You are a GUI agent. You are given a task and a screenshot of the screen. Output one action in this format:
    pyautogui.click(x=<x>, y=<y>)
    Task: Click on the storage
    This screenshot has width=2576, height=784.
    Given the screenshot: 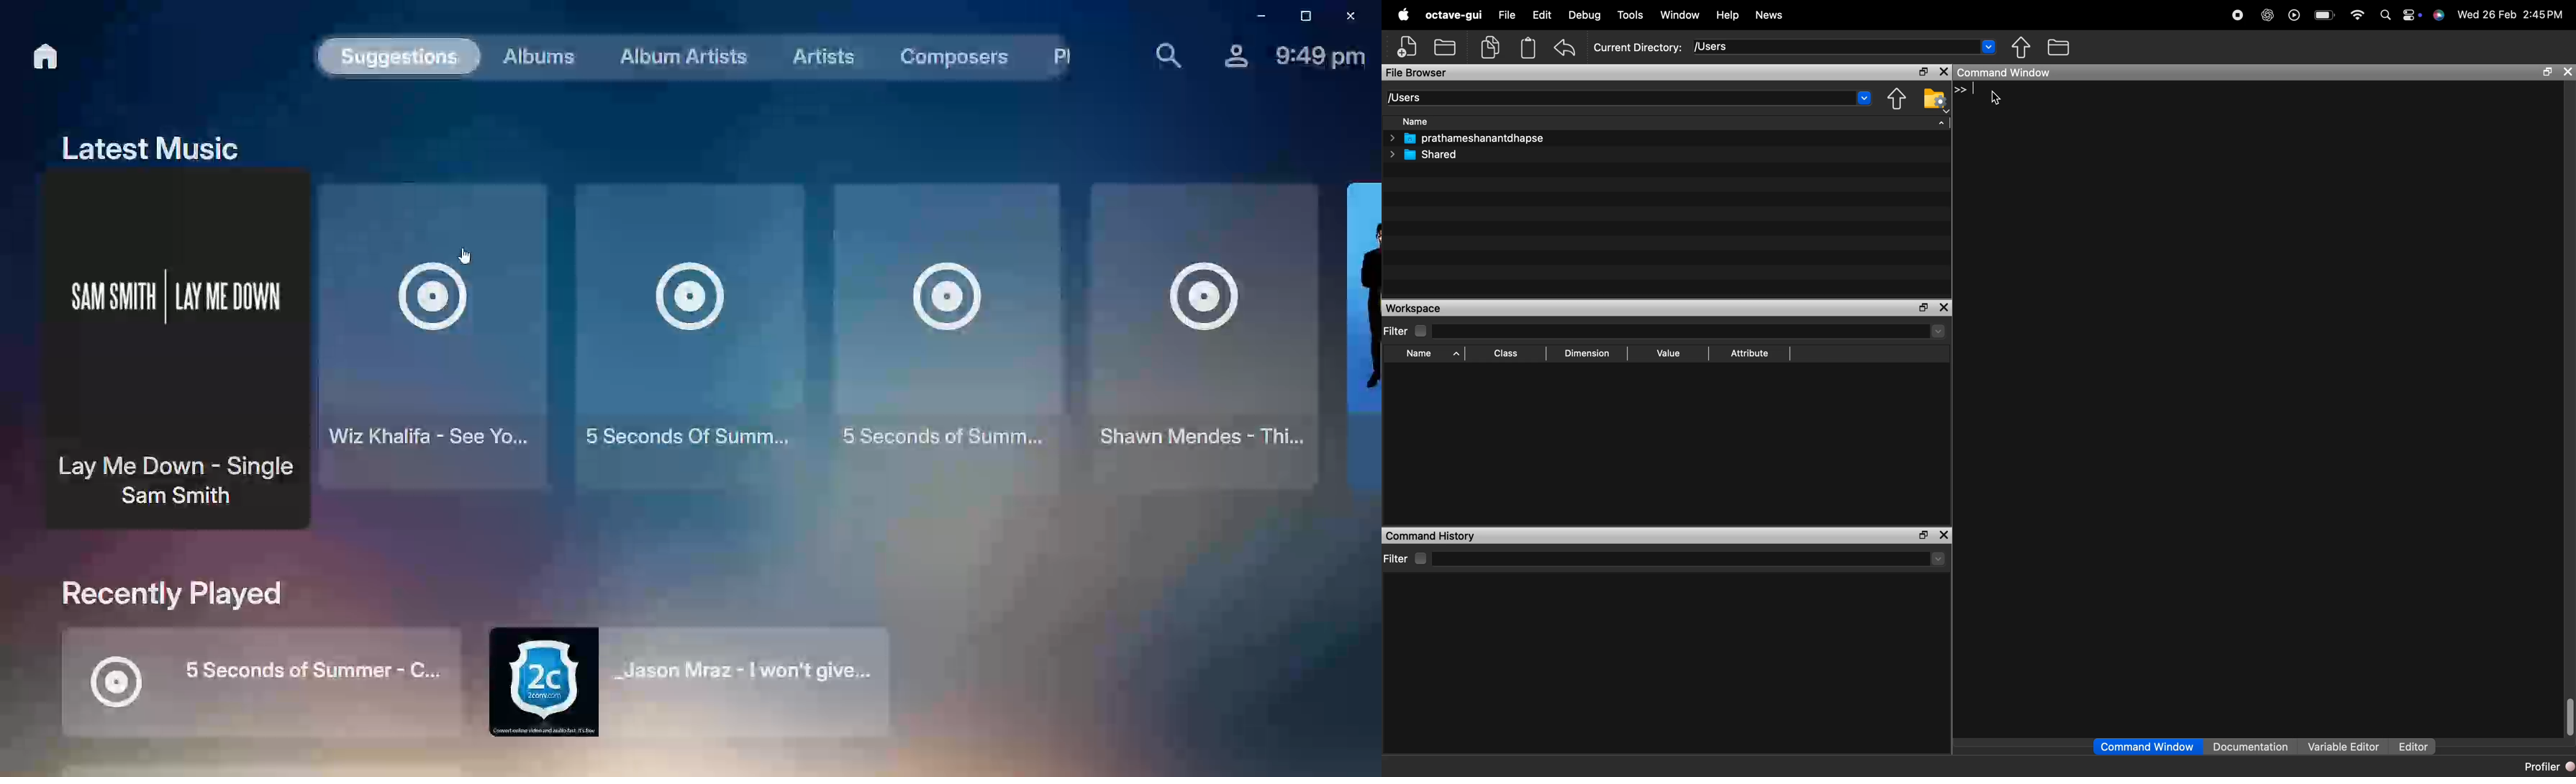 What is the action you would take?
    pyautogui.click(x=1530, y=50)
    